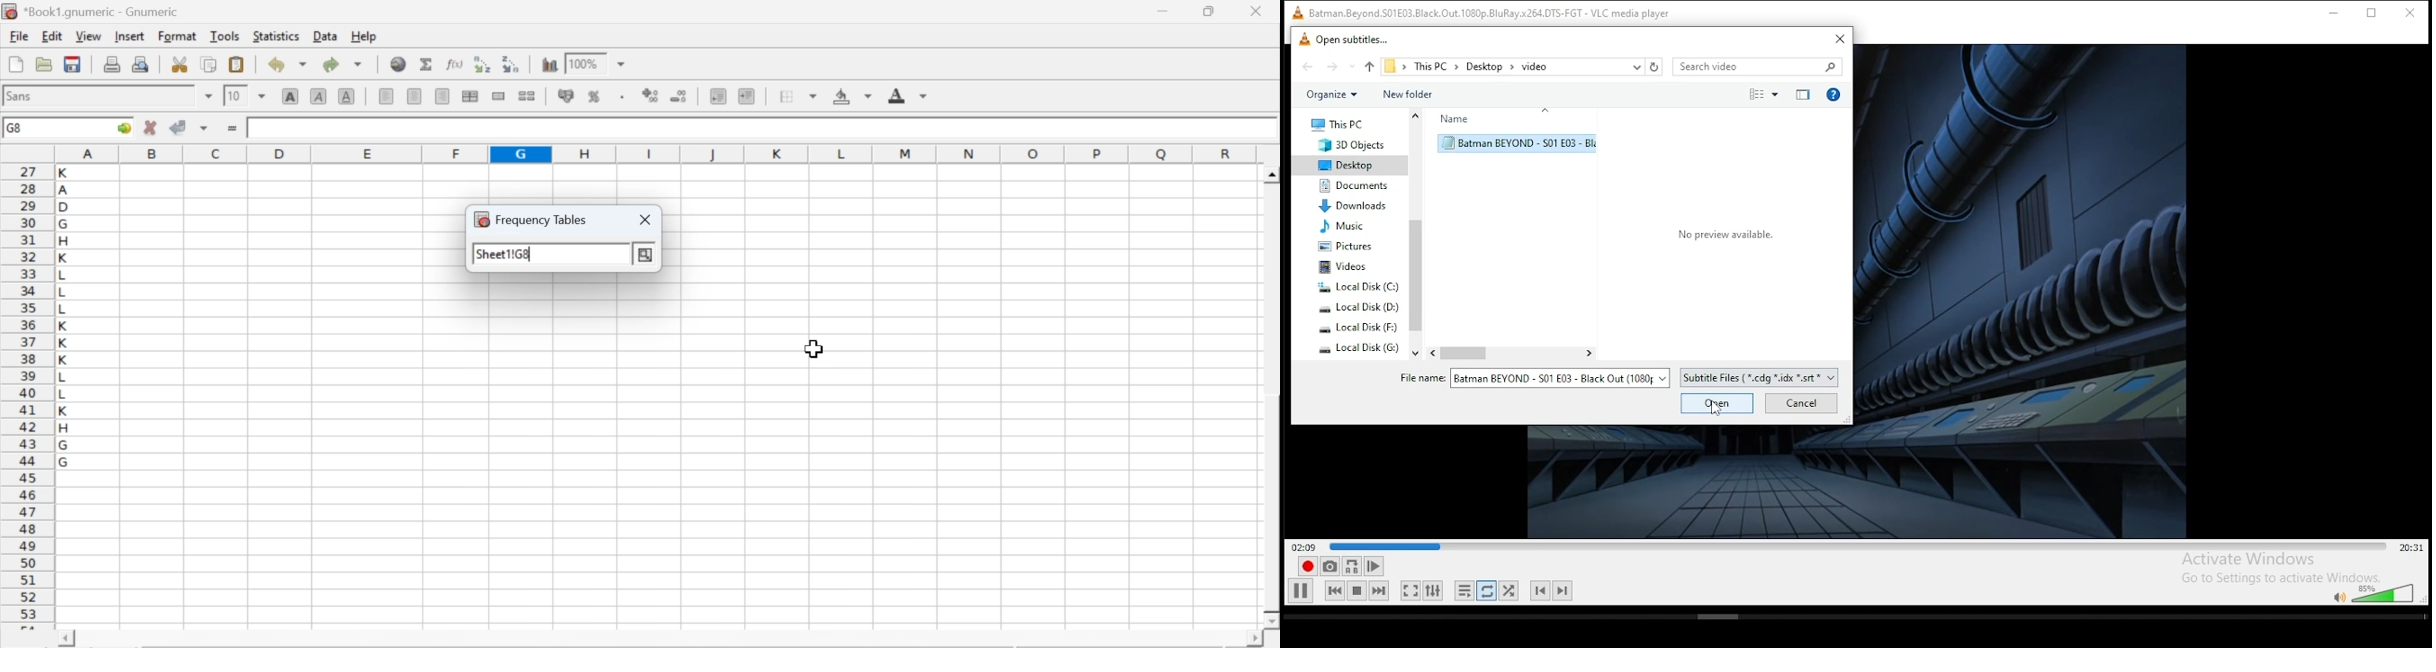 The height and width of the screenshot is (672, 2436). I want to click on system drive 3, so click(1359, 328).